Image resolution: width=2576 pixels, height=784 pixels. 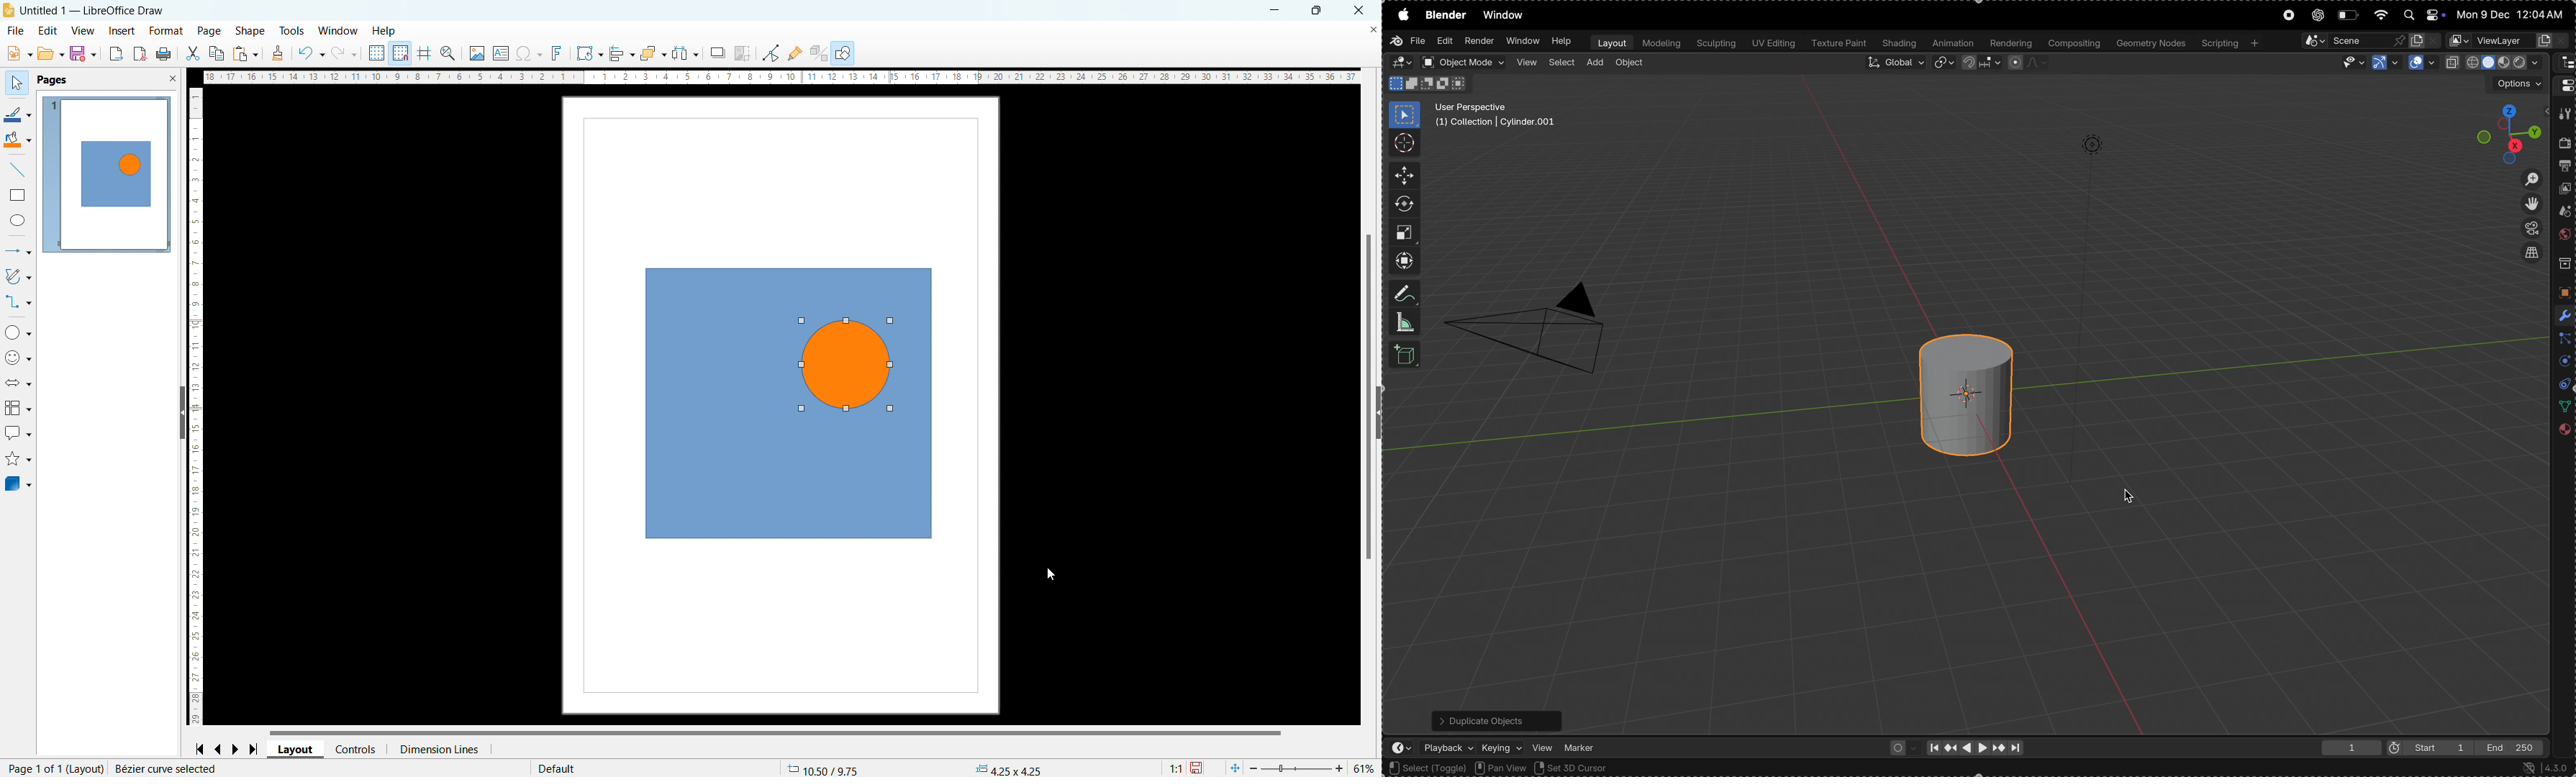 I want to click on object, so click(x=1630, y=65).